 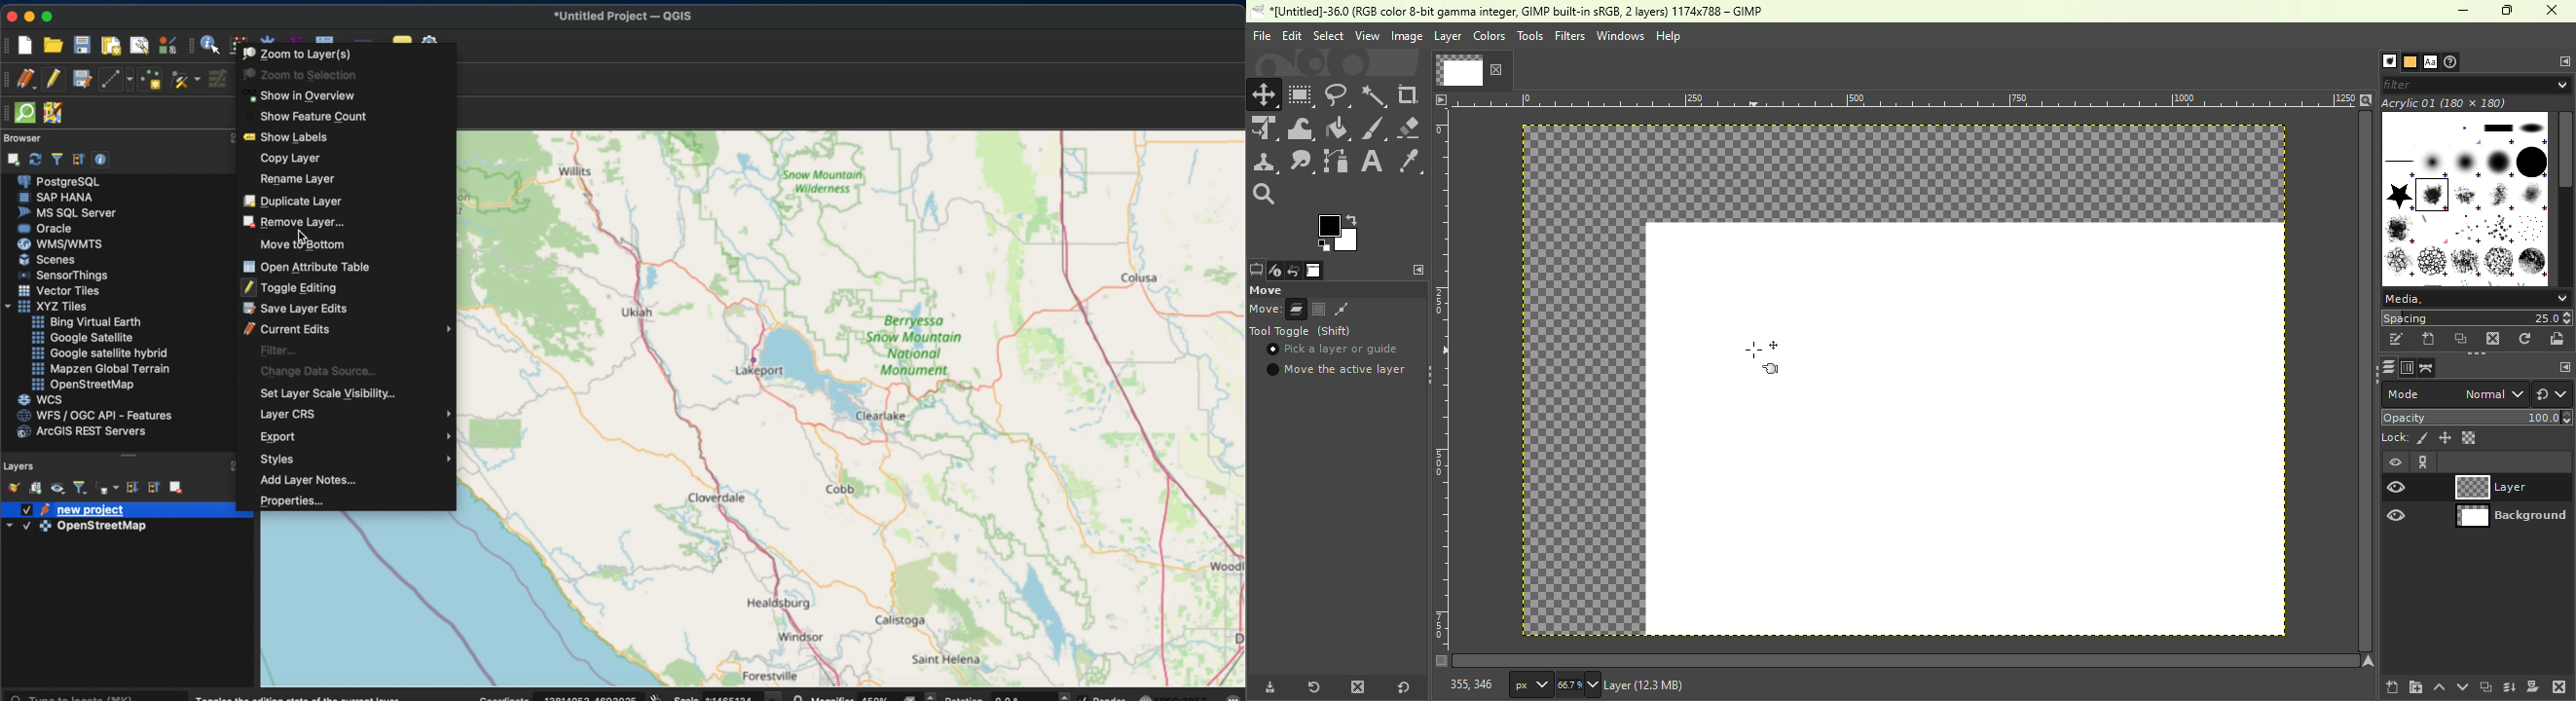 I want to click on toggle editing, so click(x=53, y=80).